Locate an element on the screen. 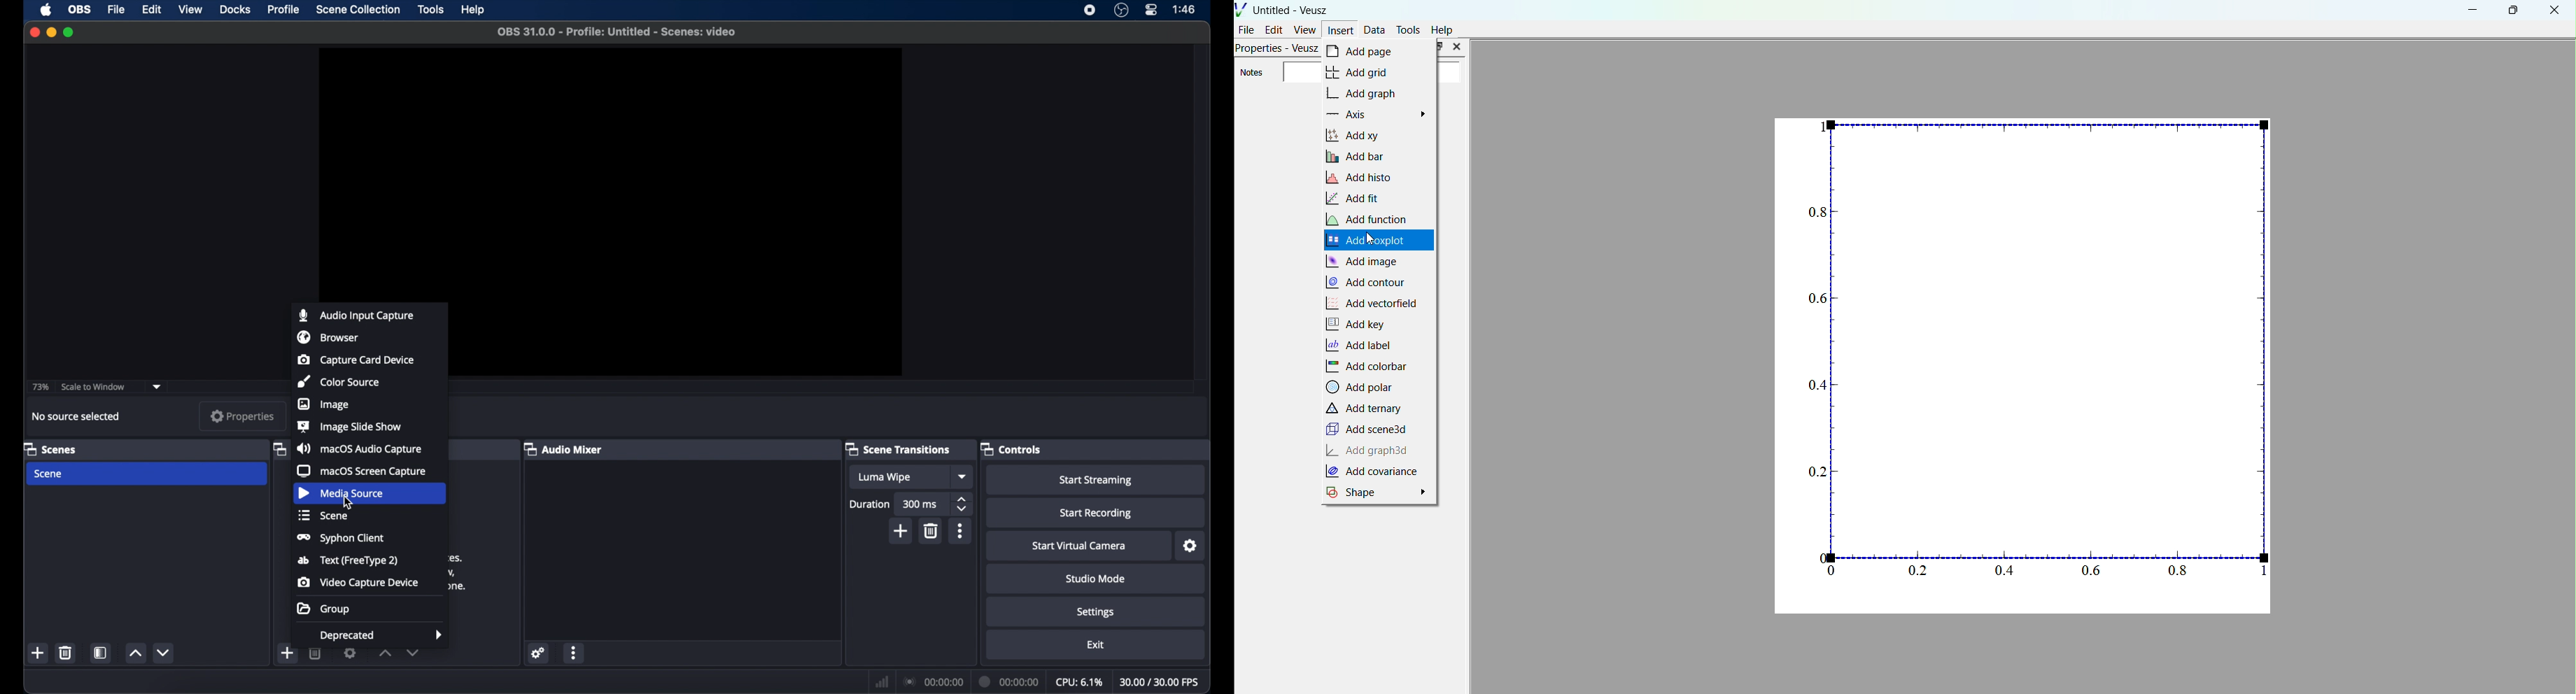 The width and height of the screenshot is (2576, 700). duration is located at coordinates (869, 504).